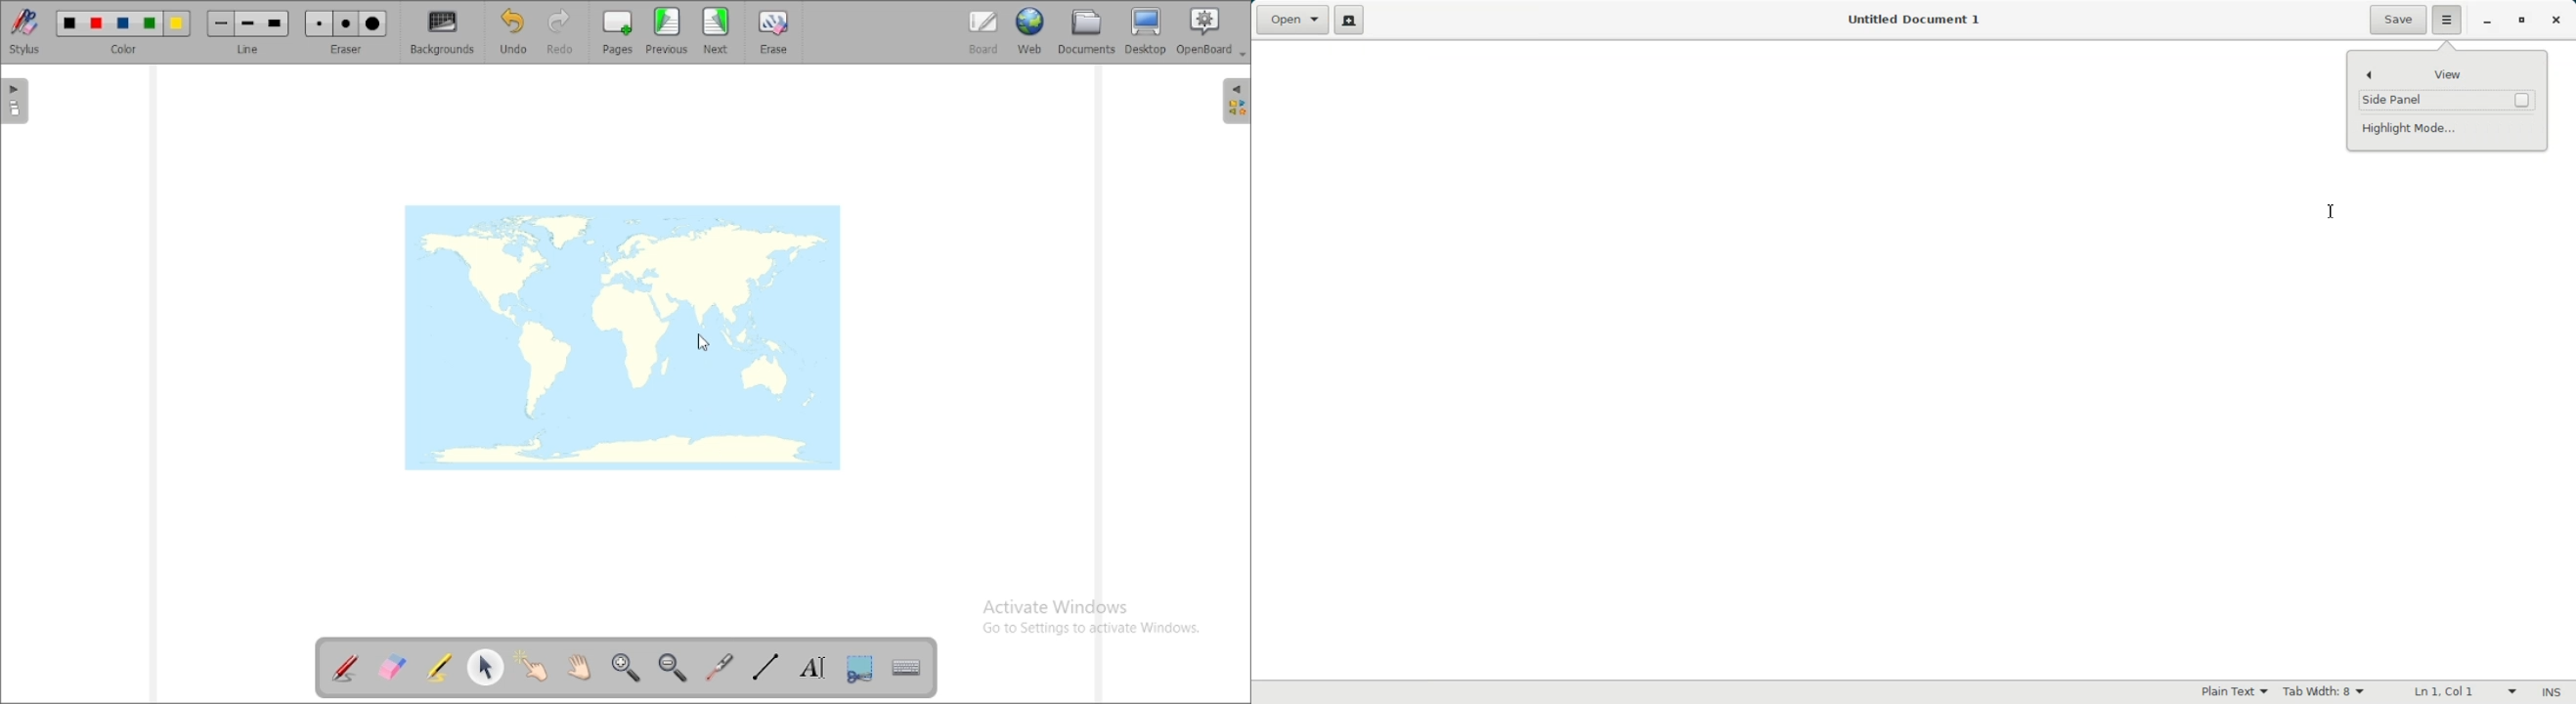  What do you see at coordinates (579, 666) in the screenshot?
I see `scroll page` at bounding box center [579, 666].